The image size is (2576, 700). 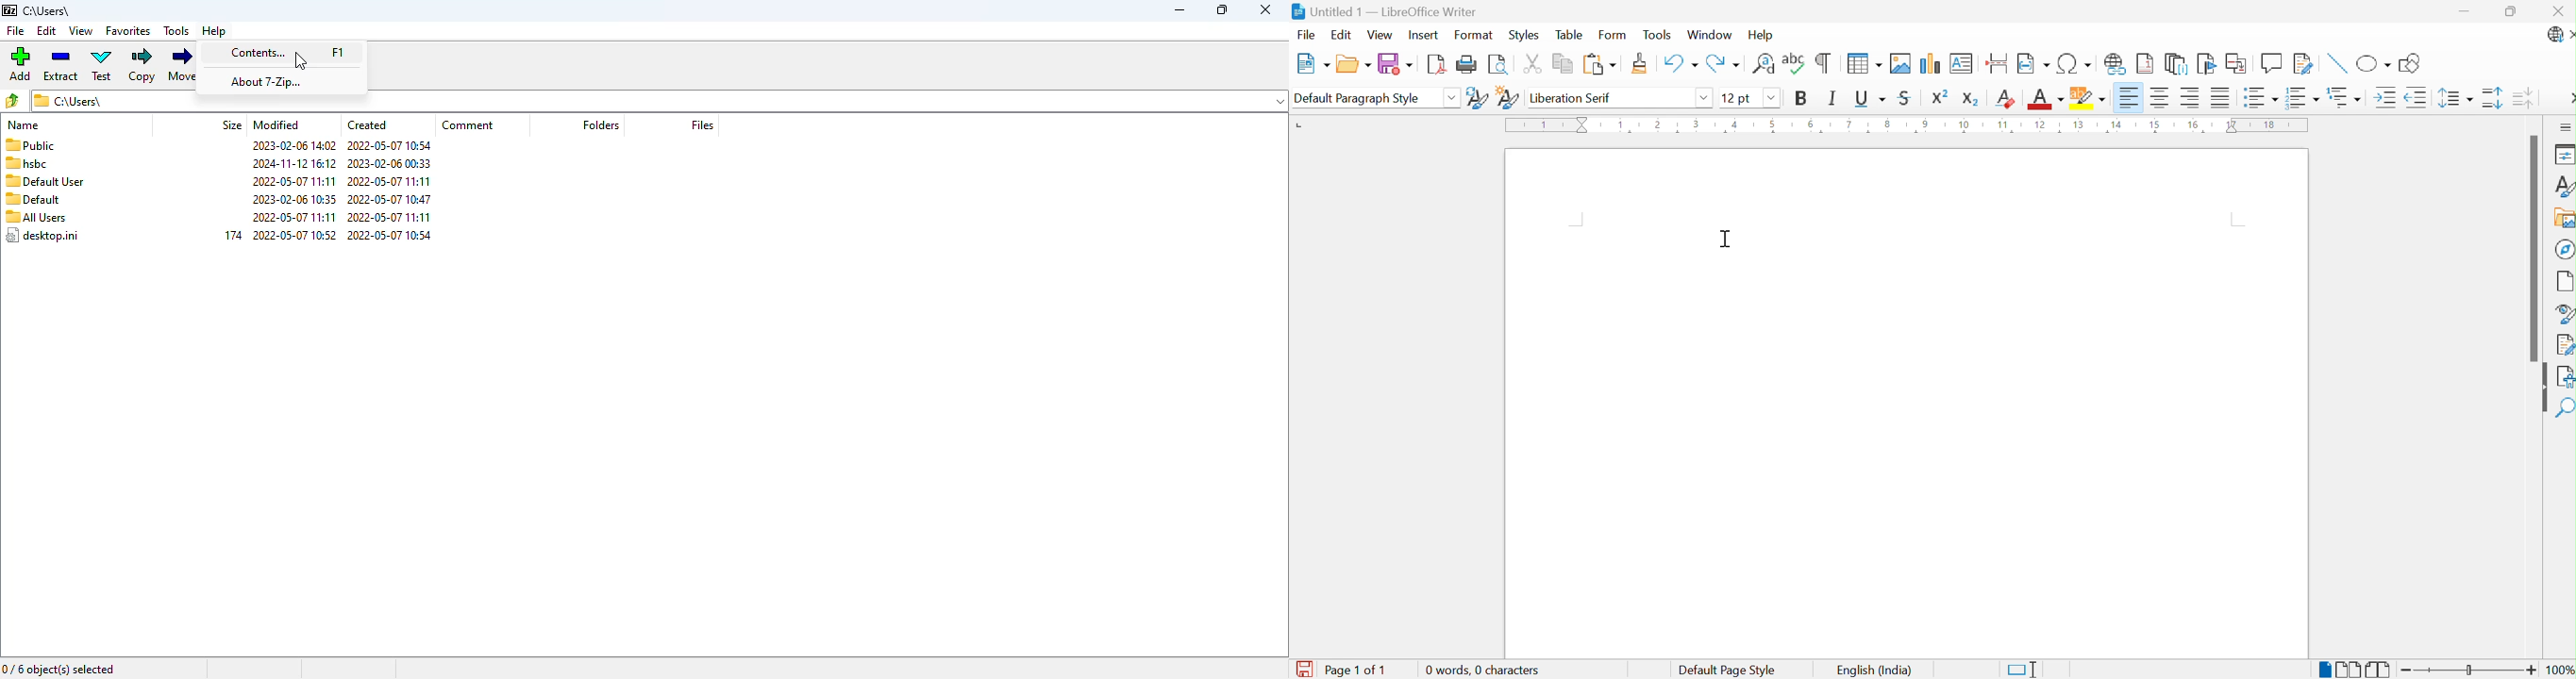 What do you see at coordinates (1280, 100) in the screenshot?
I see `dropdown` at bounding box center [1280, 100].